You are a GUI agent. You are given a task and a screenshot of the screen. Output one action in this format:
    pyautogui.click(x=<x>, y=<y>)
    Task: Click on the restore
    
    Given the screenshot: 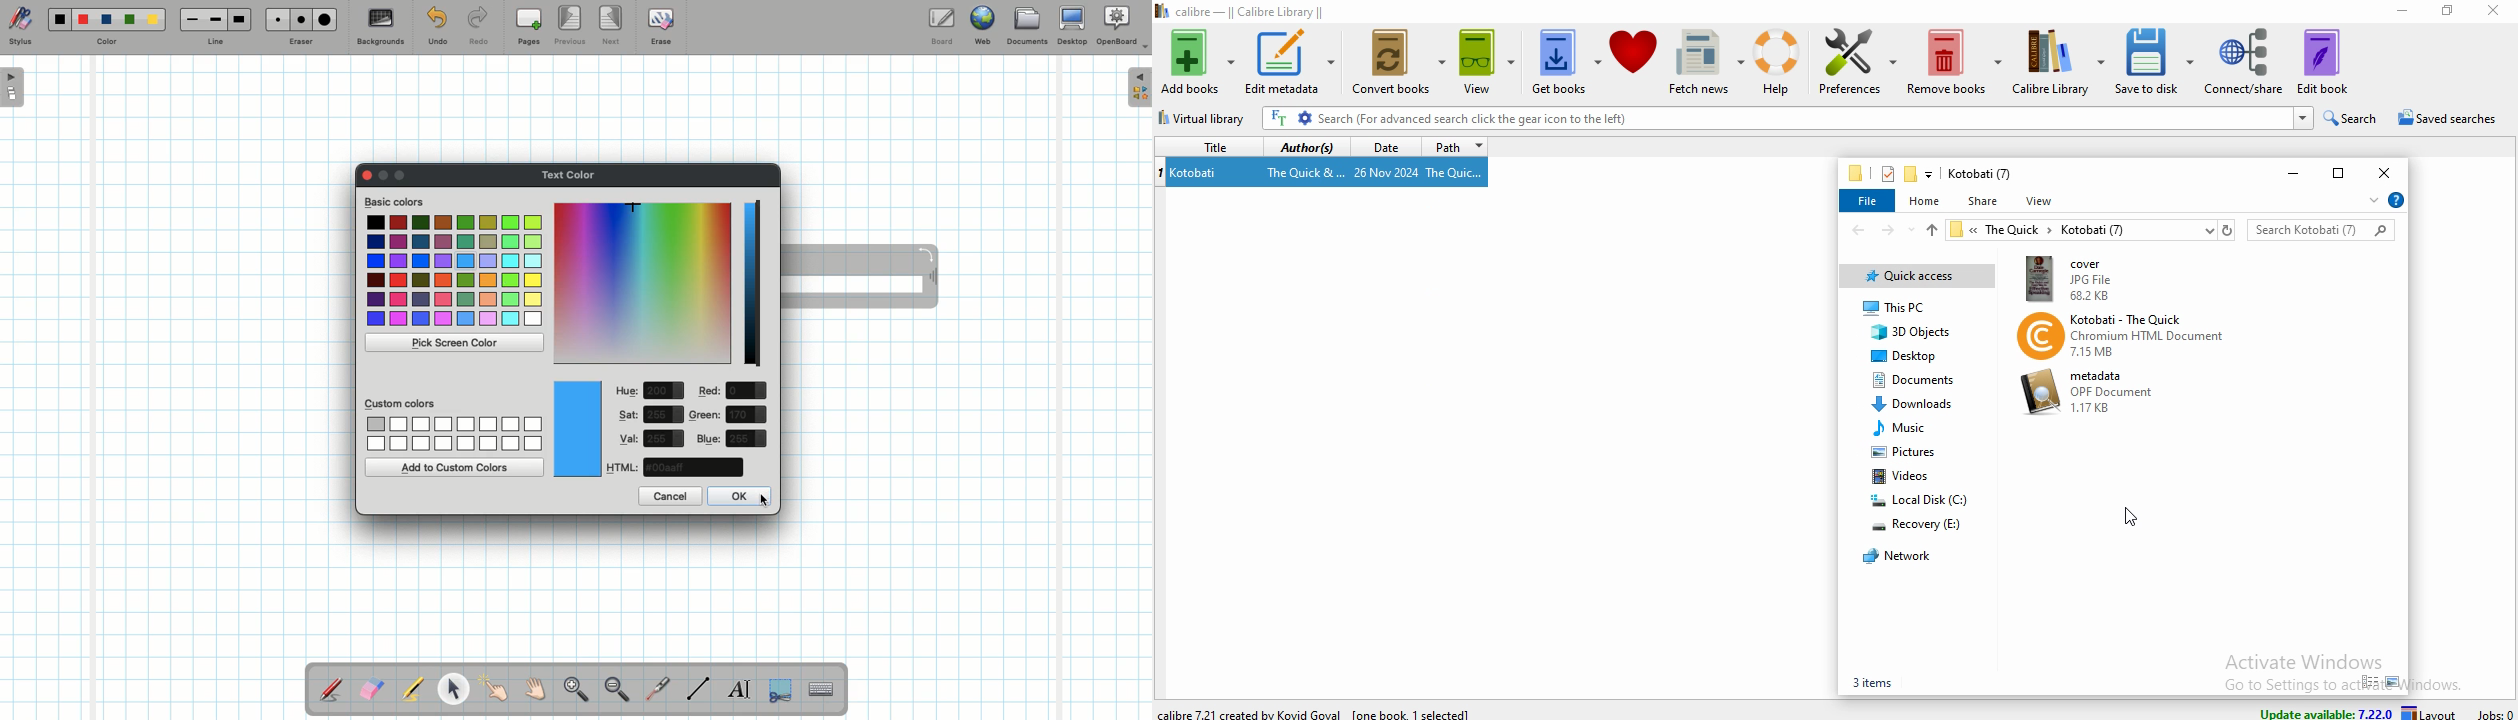 What is the action you would take?
    pyautogui.click(x=2335, y=171)
    